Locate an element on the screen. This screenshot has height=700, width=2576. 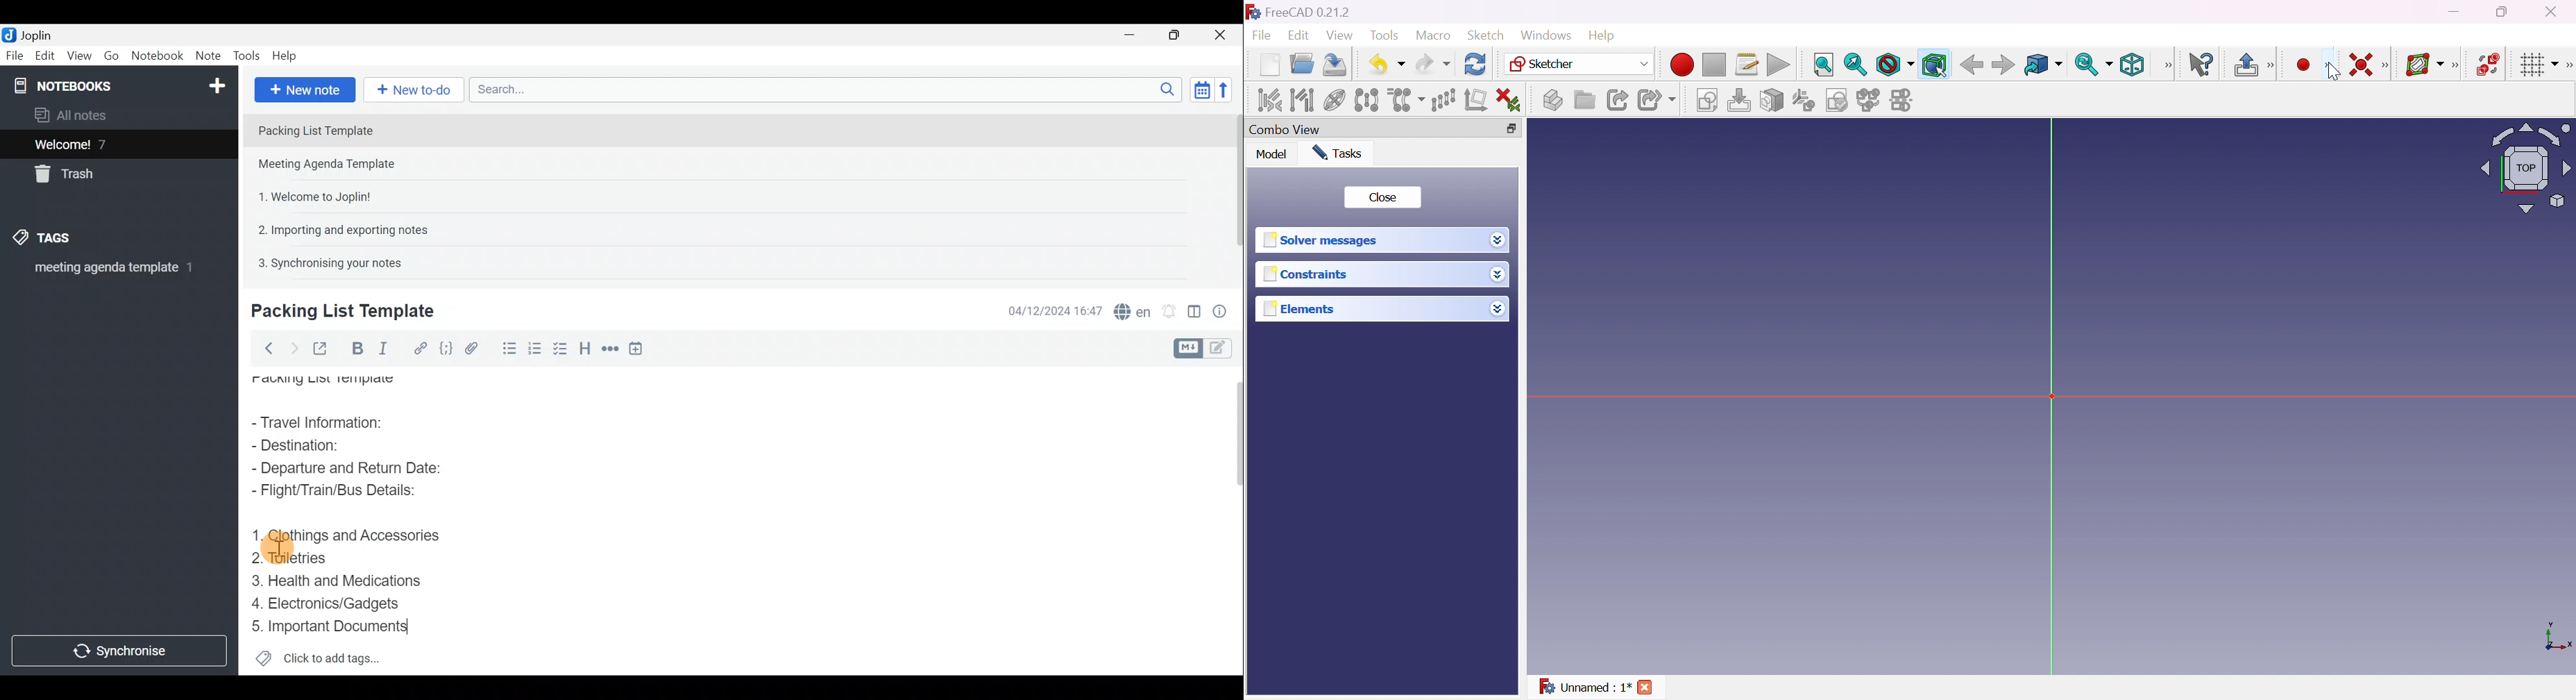
Sync view is located at coordinates (2093, 66).